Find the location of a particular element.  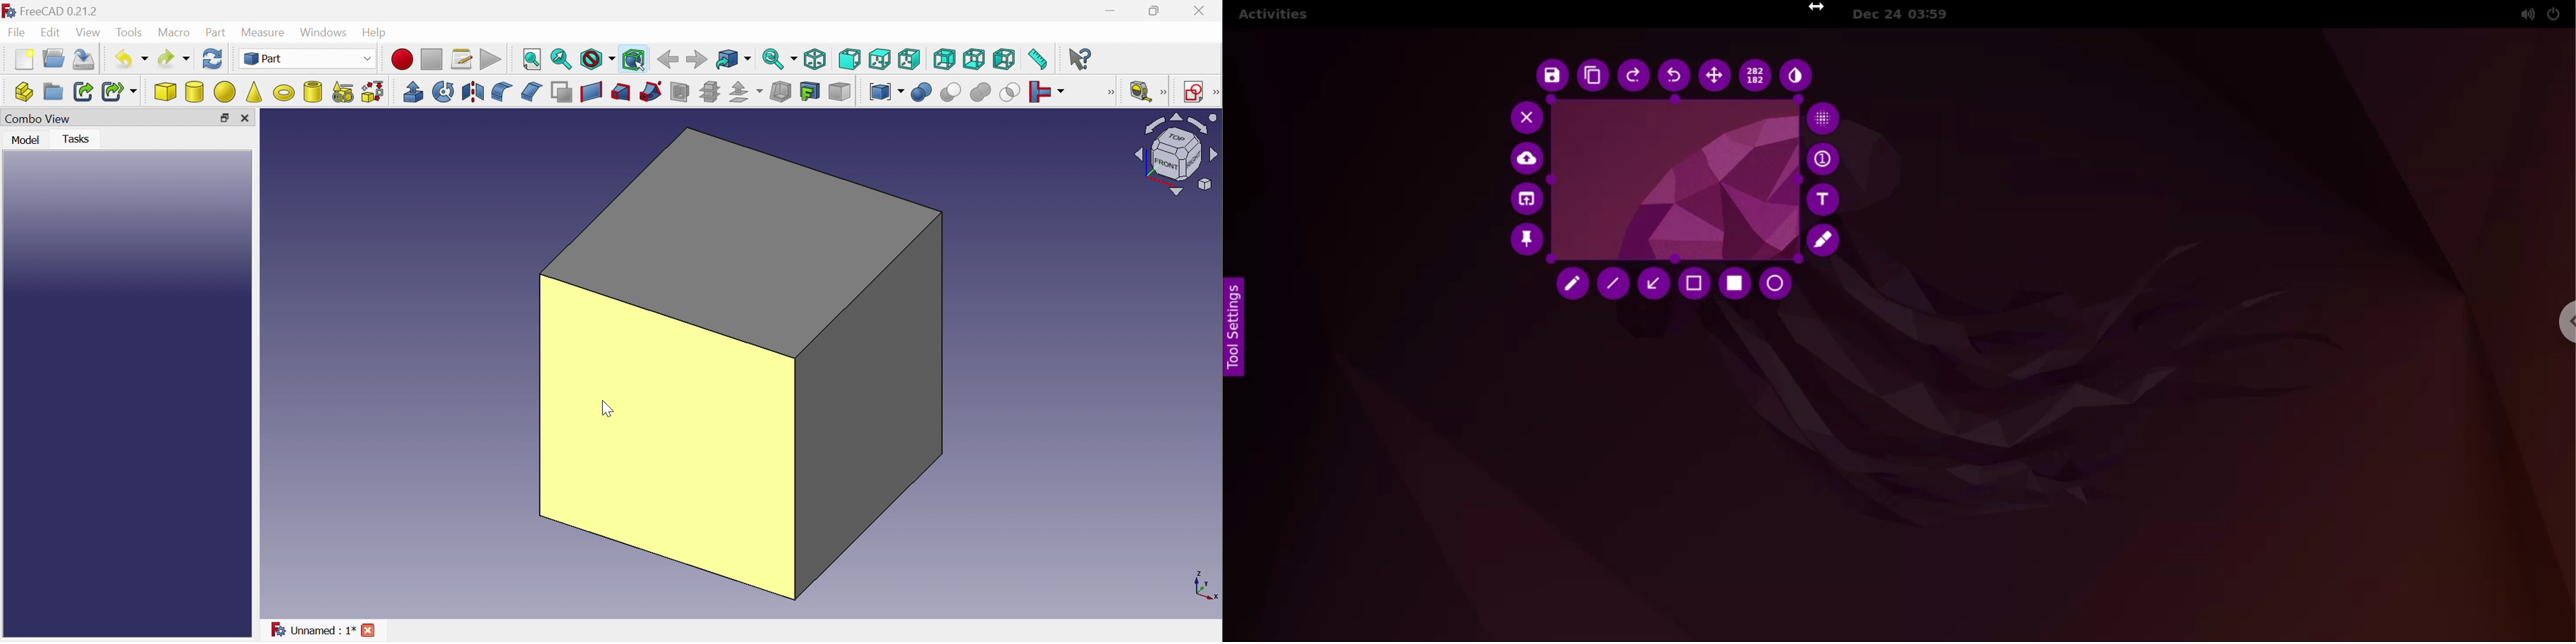

Right is located at coordinates (910, 59).